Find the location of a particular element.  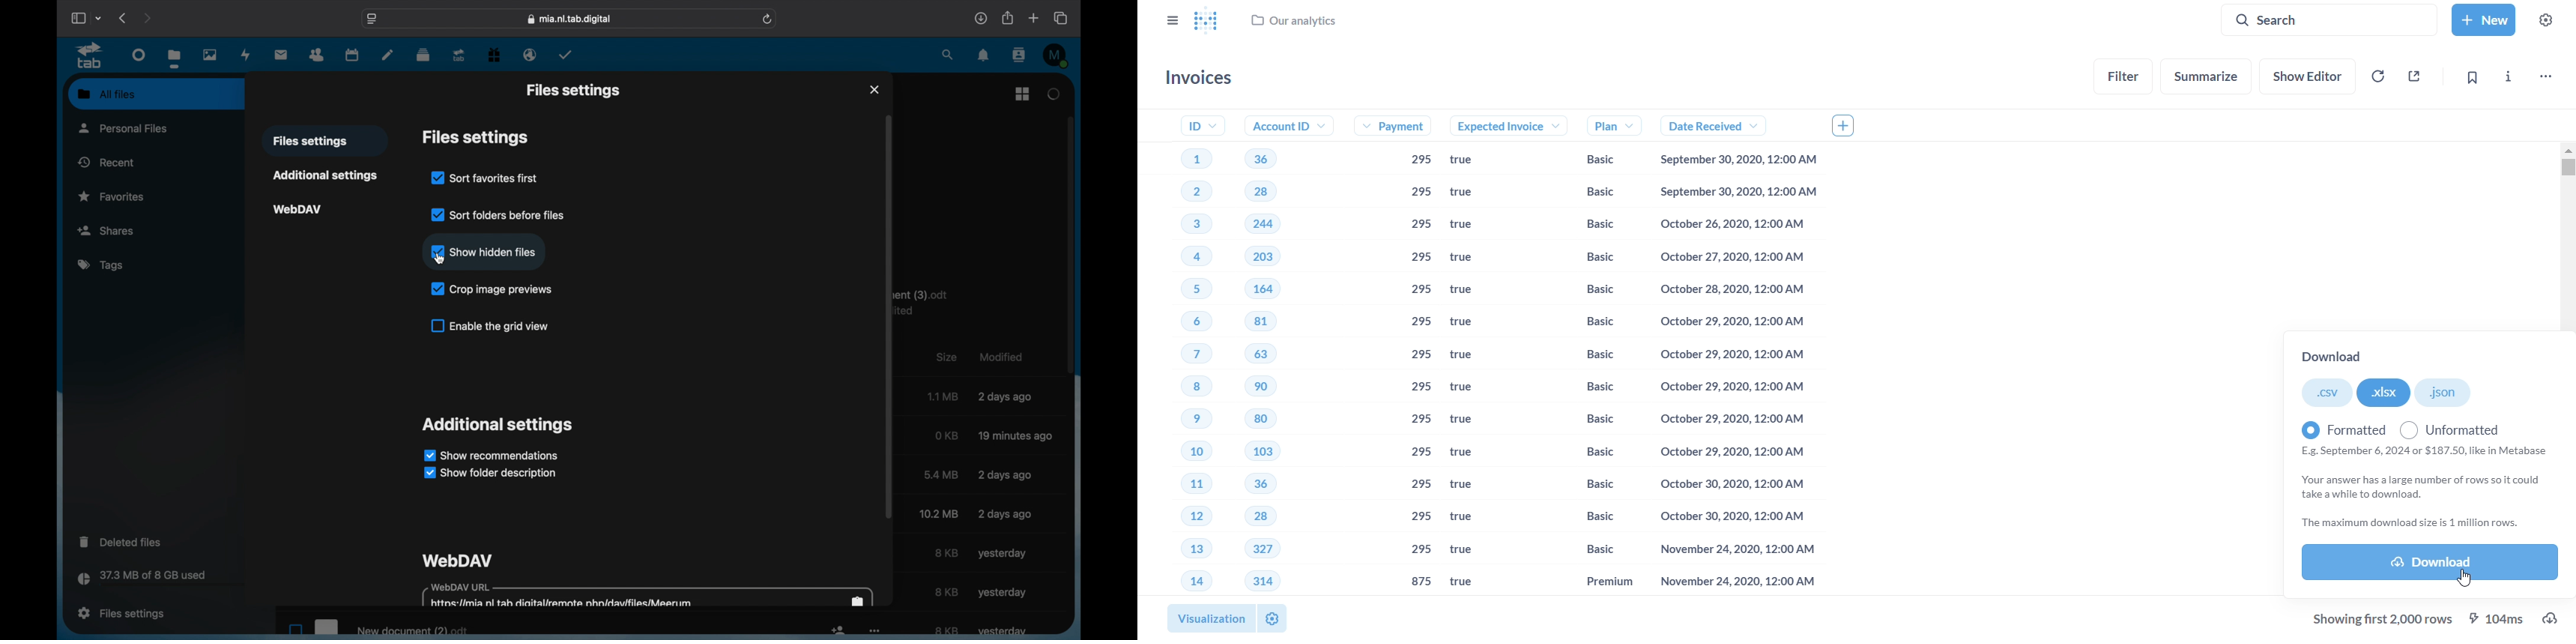

enable the grid view is located at coordinates (490, 326).